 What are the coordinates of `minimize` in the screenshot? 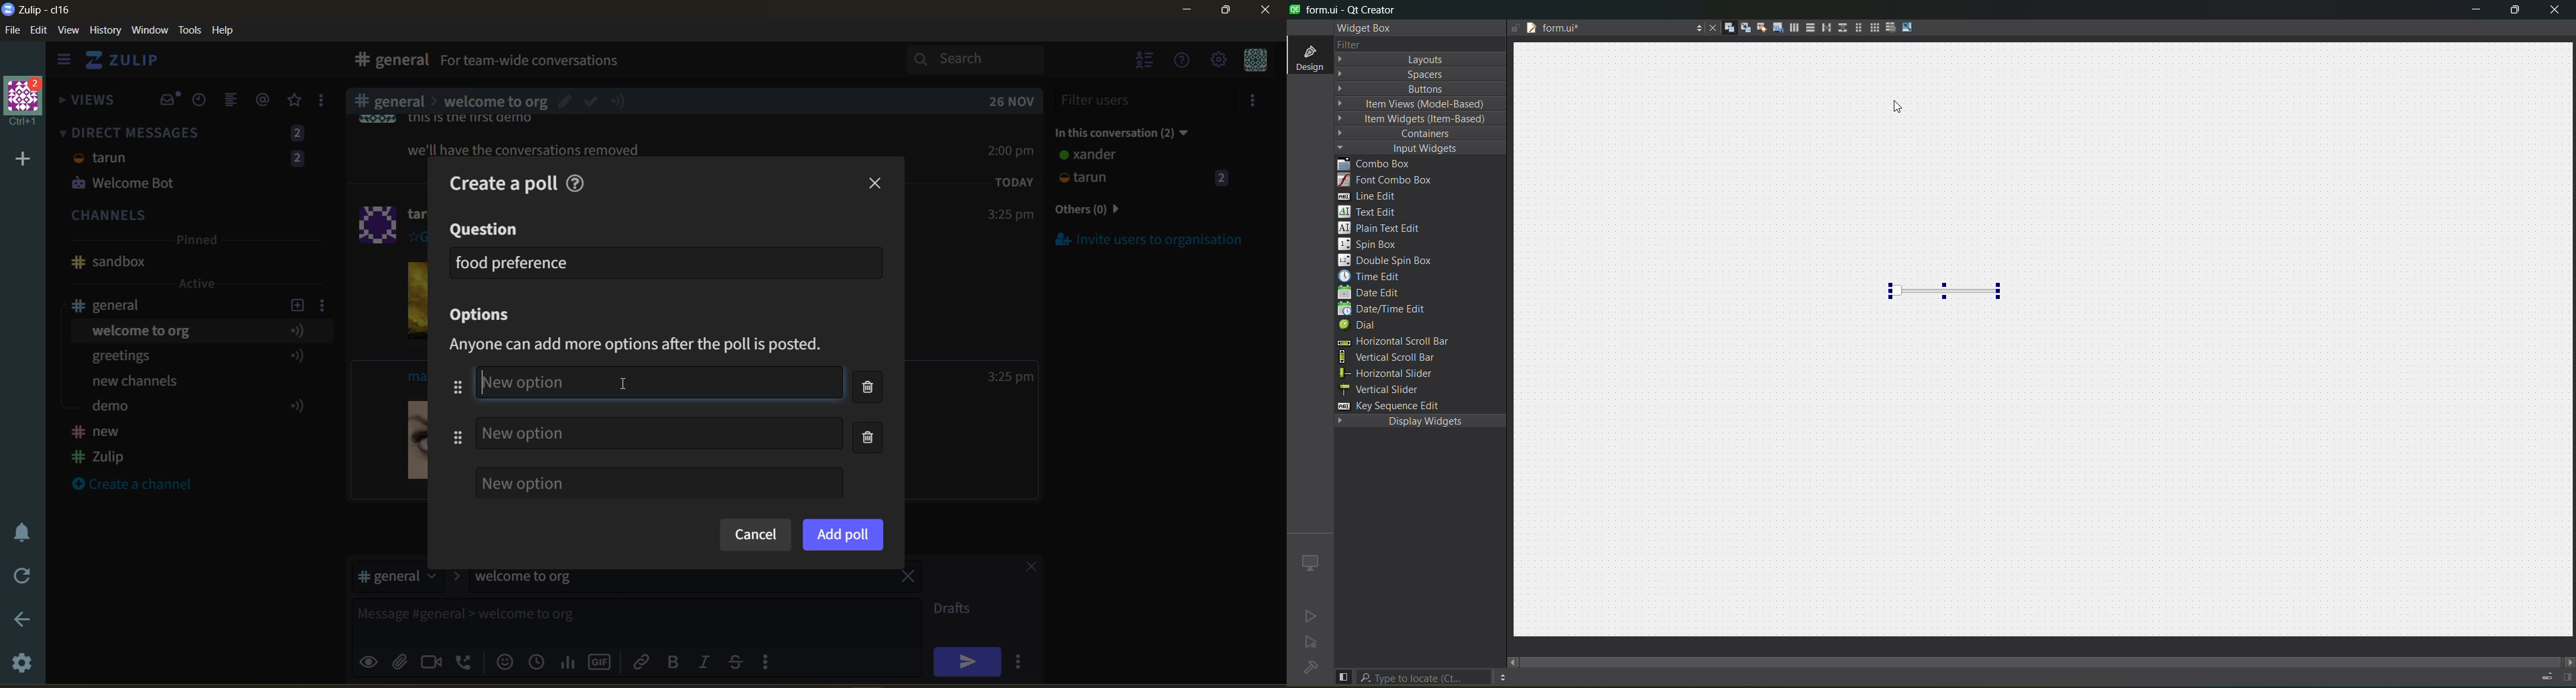 It's located at (2471, 12).